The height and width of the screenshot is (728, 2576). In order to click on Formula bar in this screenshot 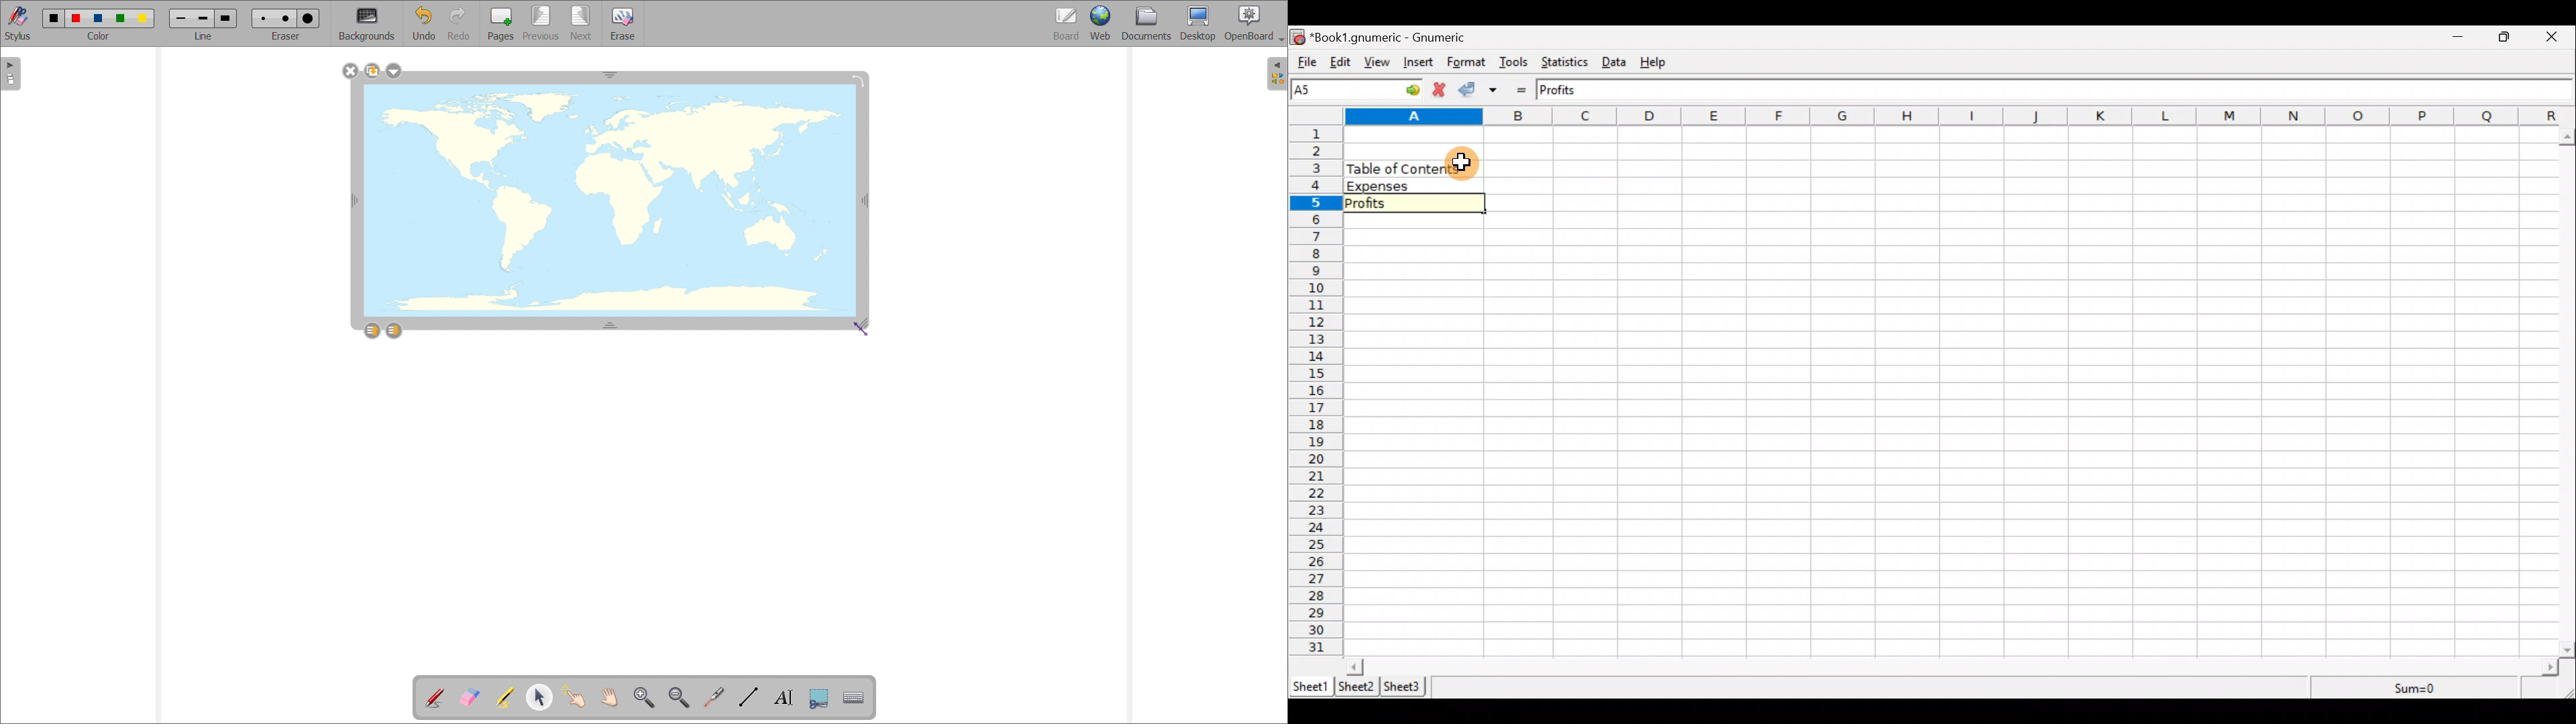, I will do `click(2049, 89)`.